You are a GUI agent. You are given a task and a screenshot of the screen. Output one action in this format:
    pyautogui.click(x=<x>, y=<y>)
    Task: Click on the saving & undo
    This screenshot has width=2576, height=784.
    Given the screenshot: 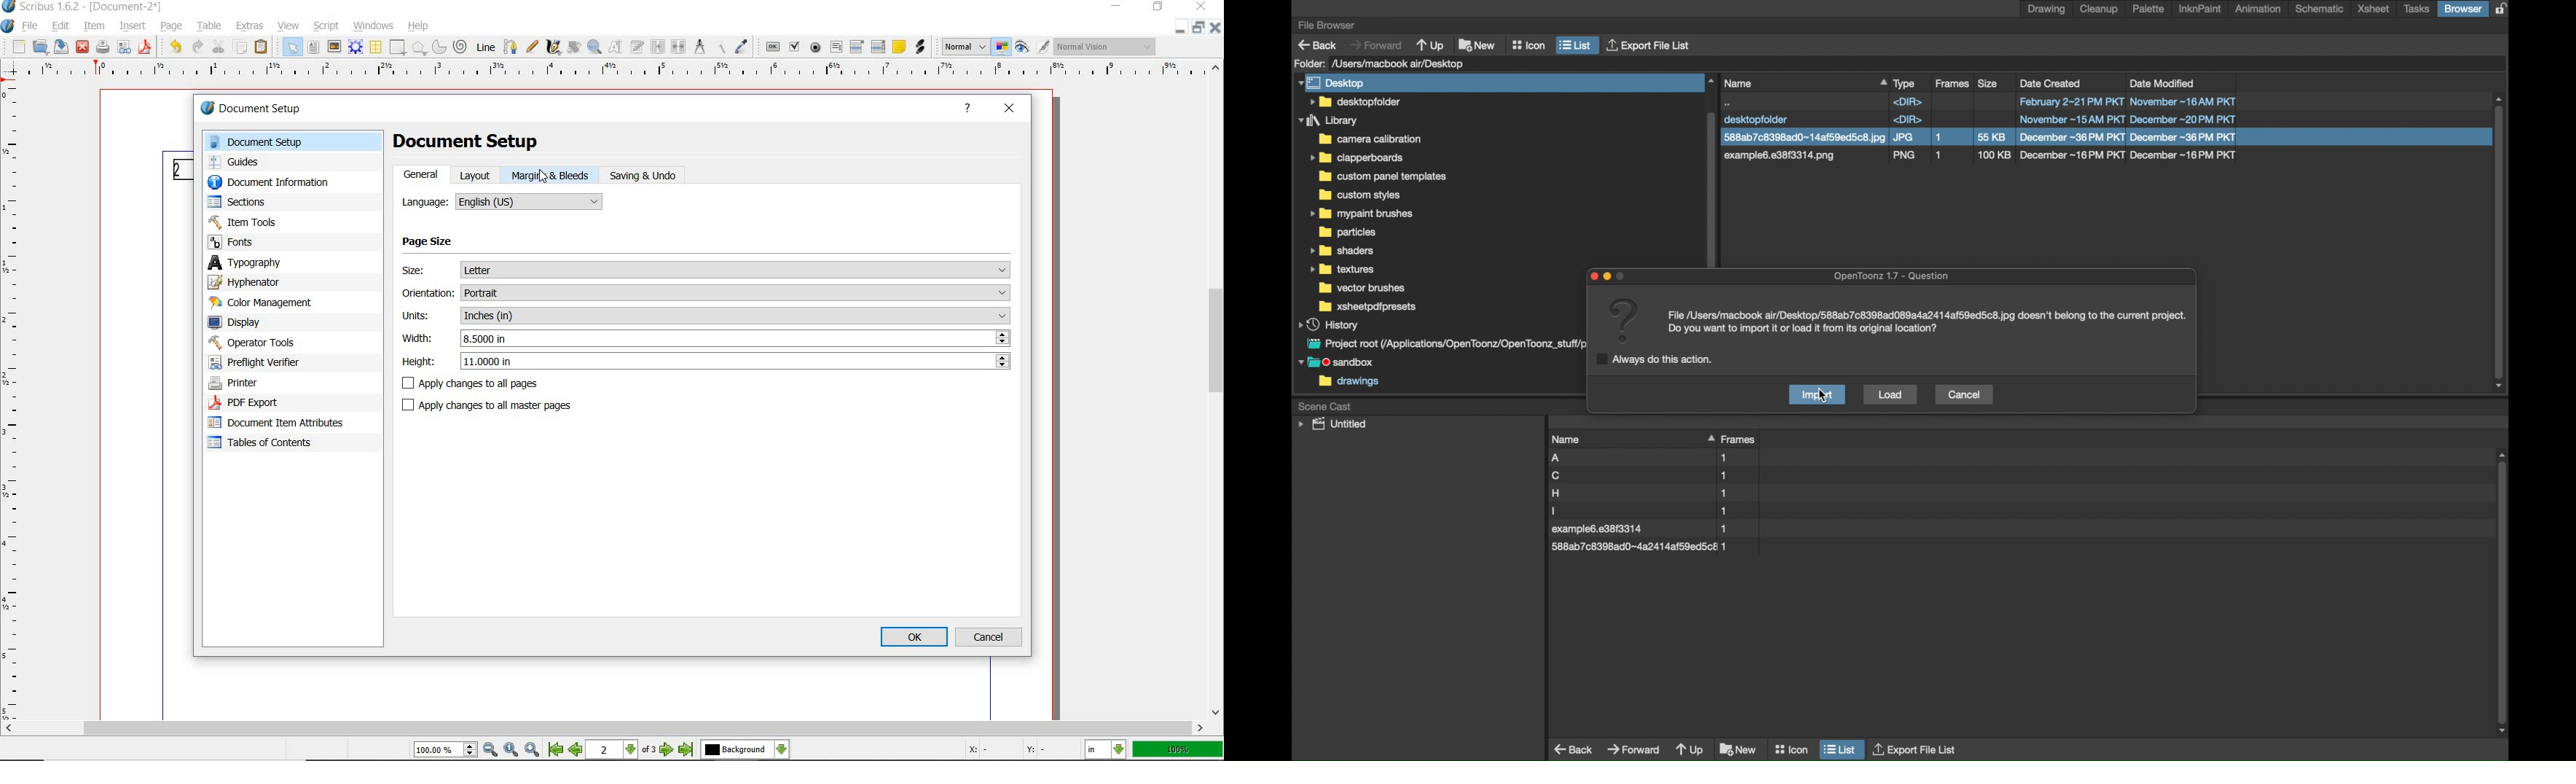 What is the action you would take?
    pyautogui.click(x=651, y=176)
    